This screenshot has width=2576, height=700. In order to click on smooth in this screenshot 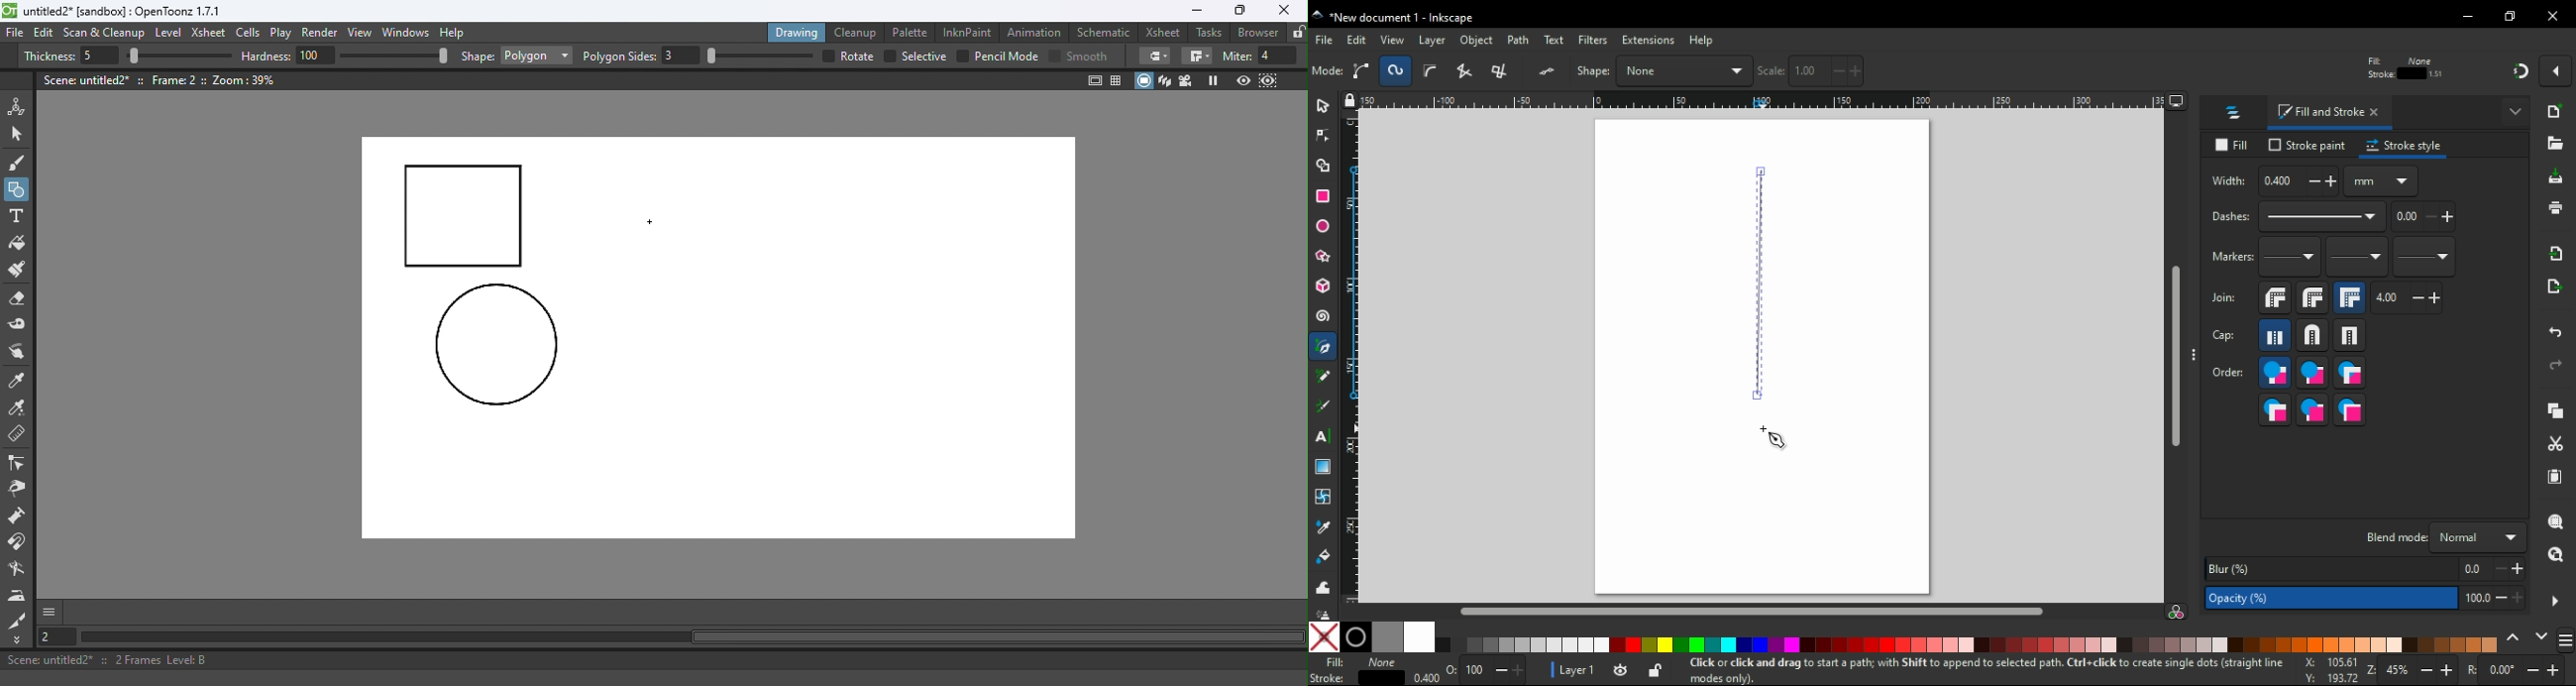, I will do `click(1090, 56)`.